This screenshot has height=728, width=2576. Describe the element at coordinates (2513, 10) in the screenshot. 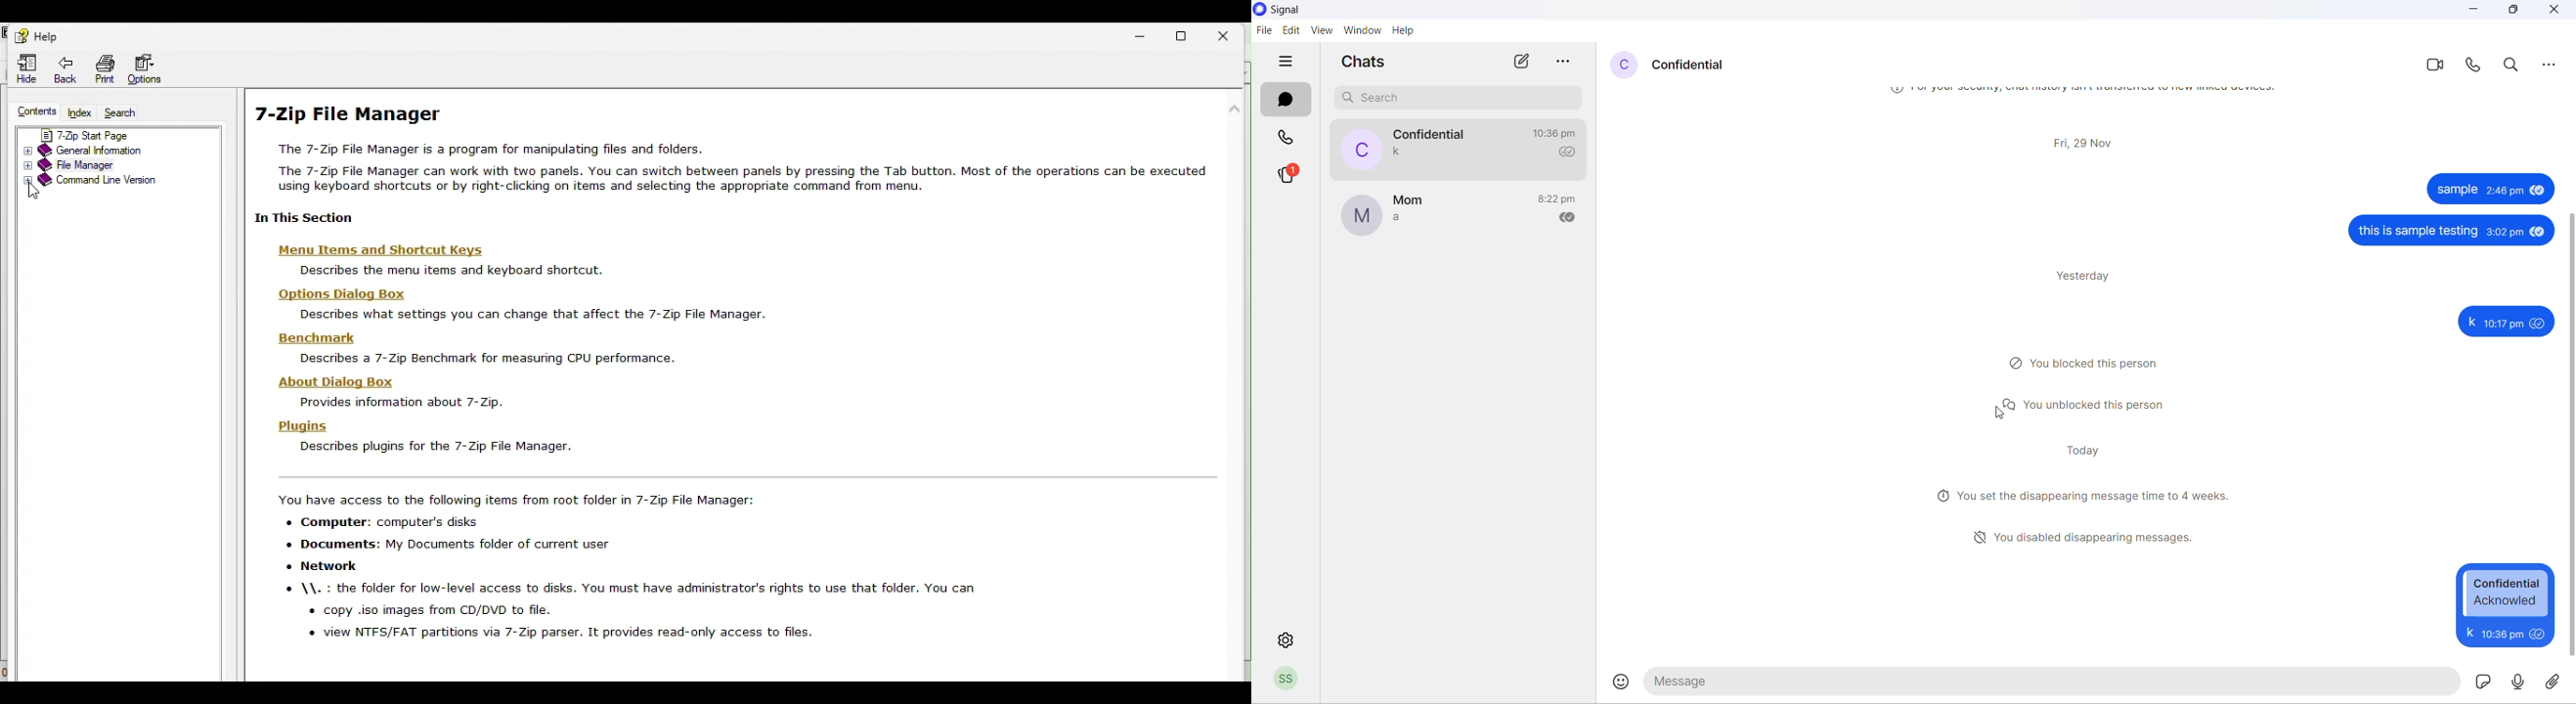

I see `maximize` at that location.